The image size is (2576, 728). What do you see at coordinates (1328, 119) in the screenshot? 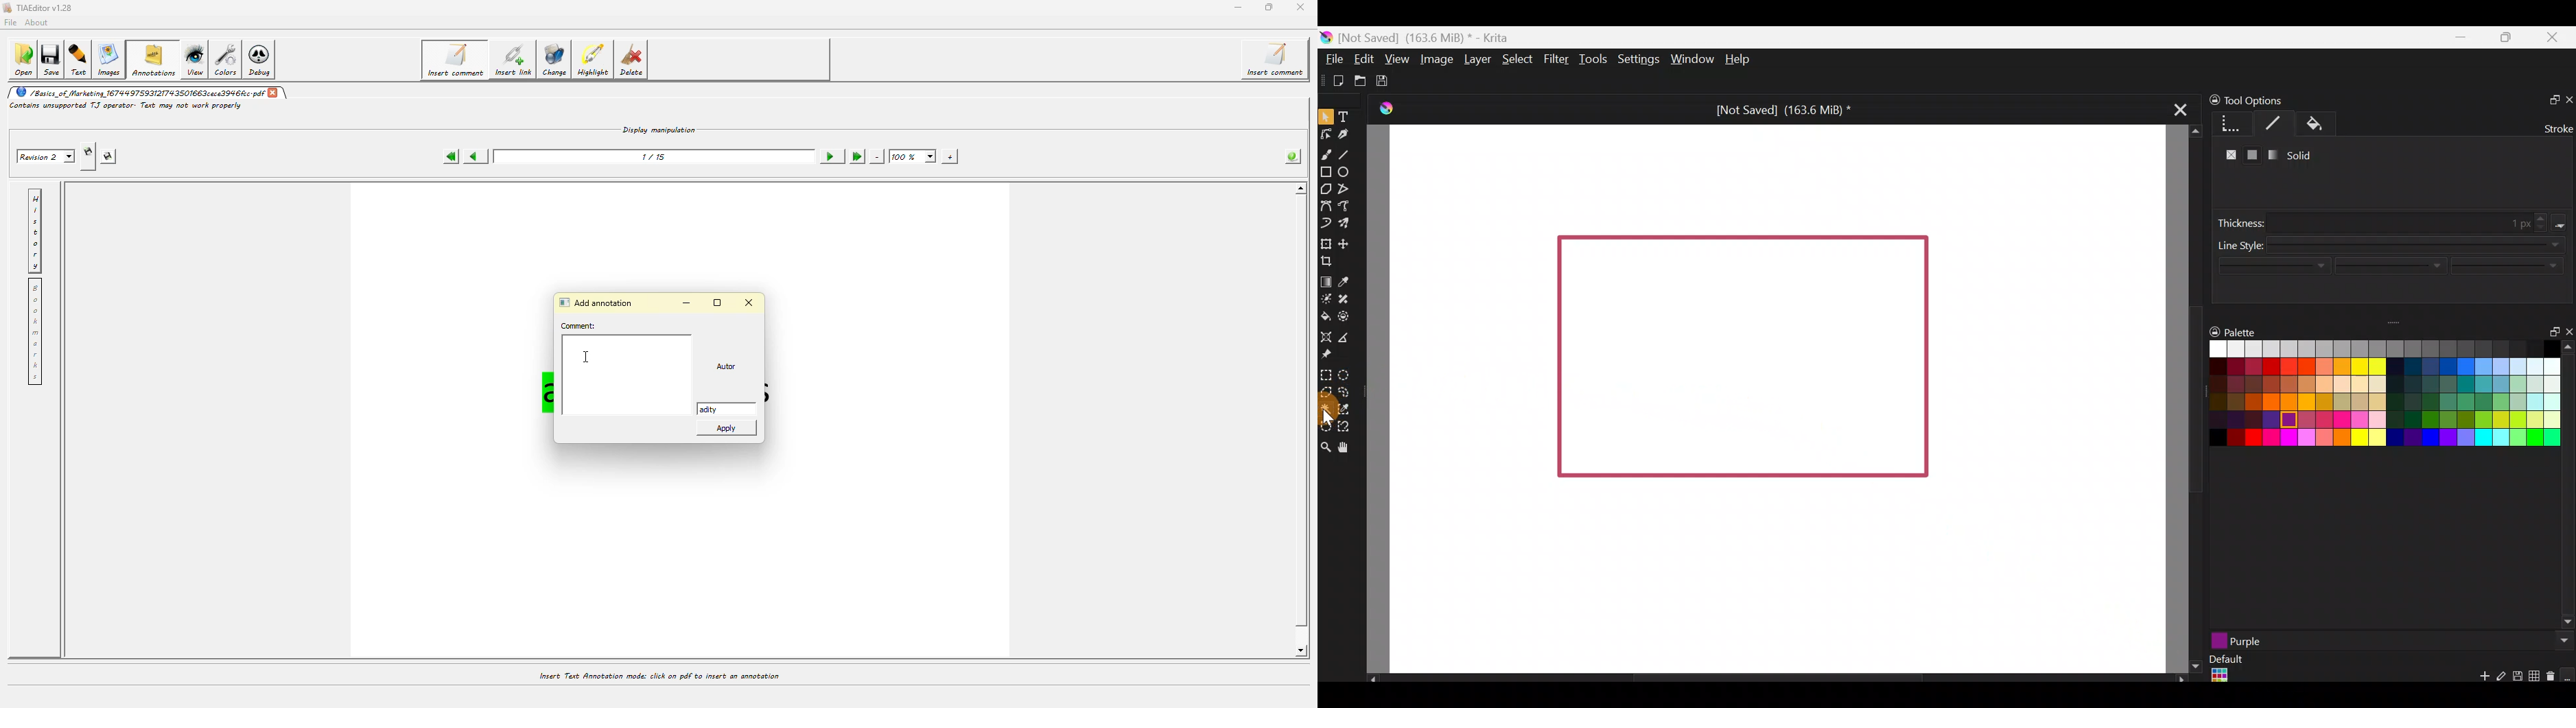
I see `Select shapes tool` at bounding box center [1328, 119].